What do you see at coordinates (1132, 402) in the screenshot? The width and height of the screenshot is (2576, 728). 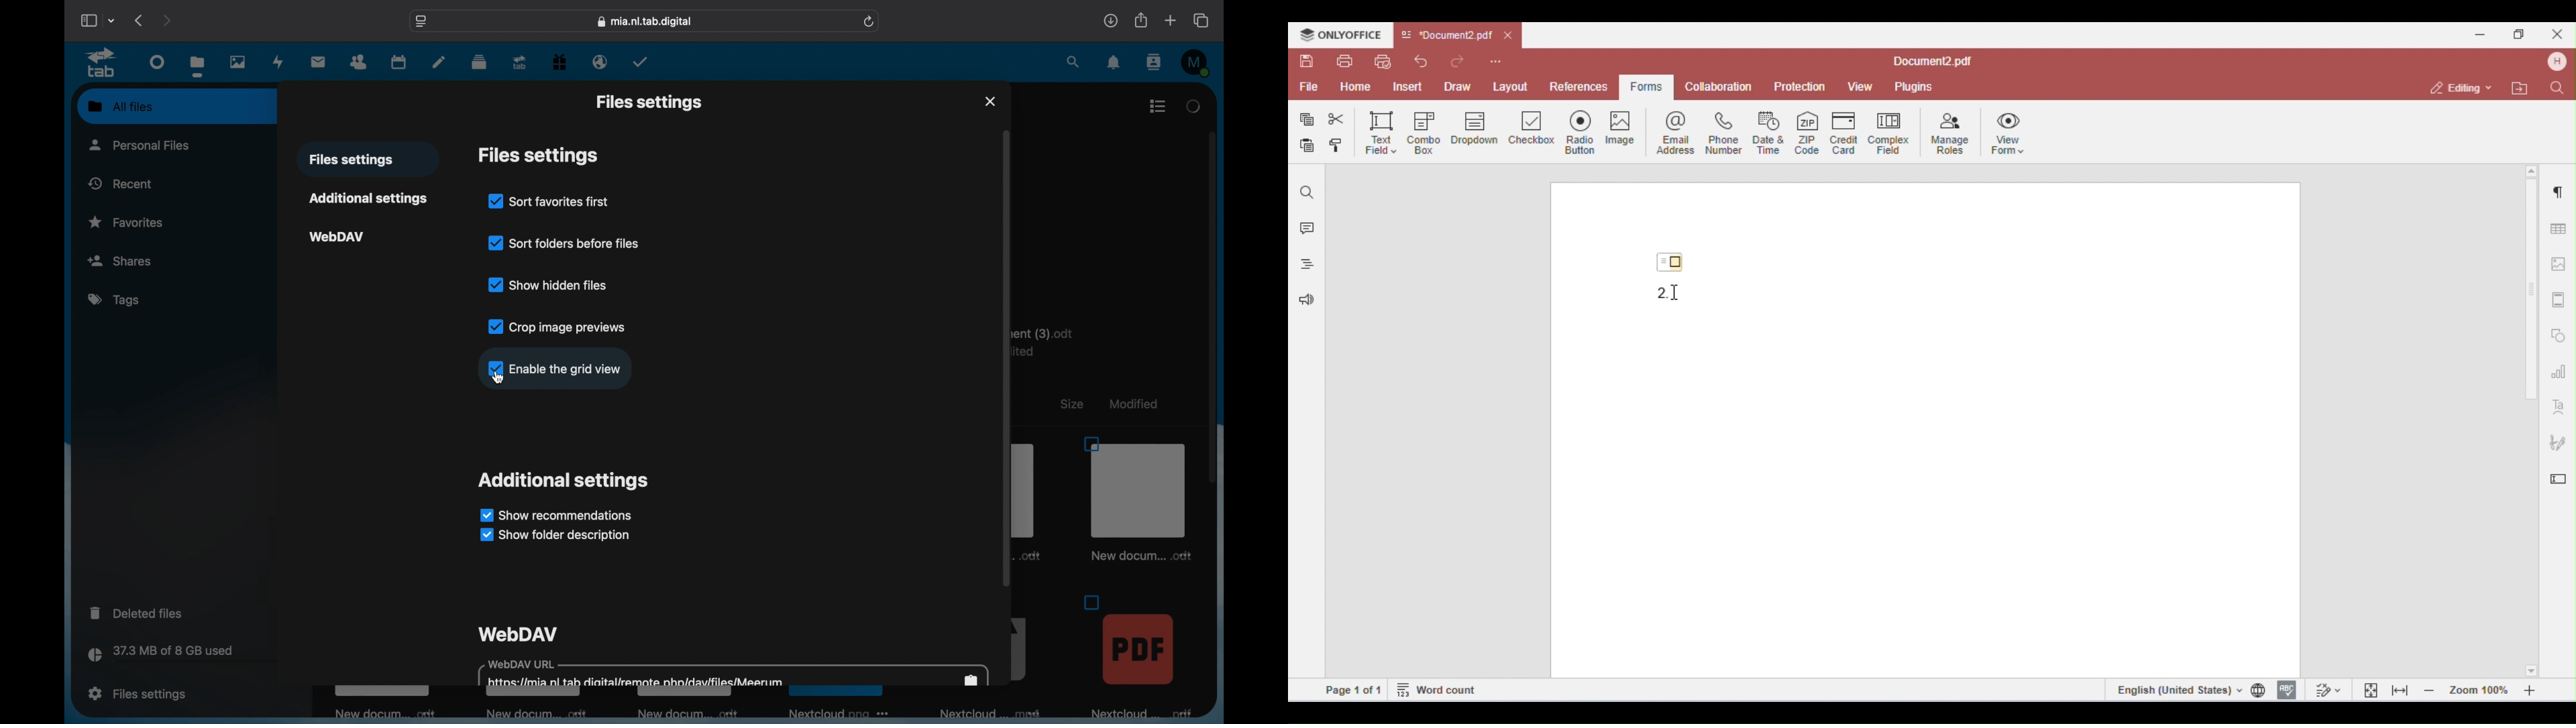 I see `modified` at bounding box center [1132, 402].